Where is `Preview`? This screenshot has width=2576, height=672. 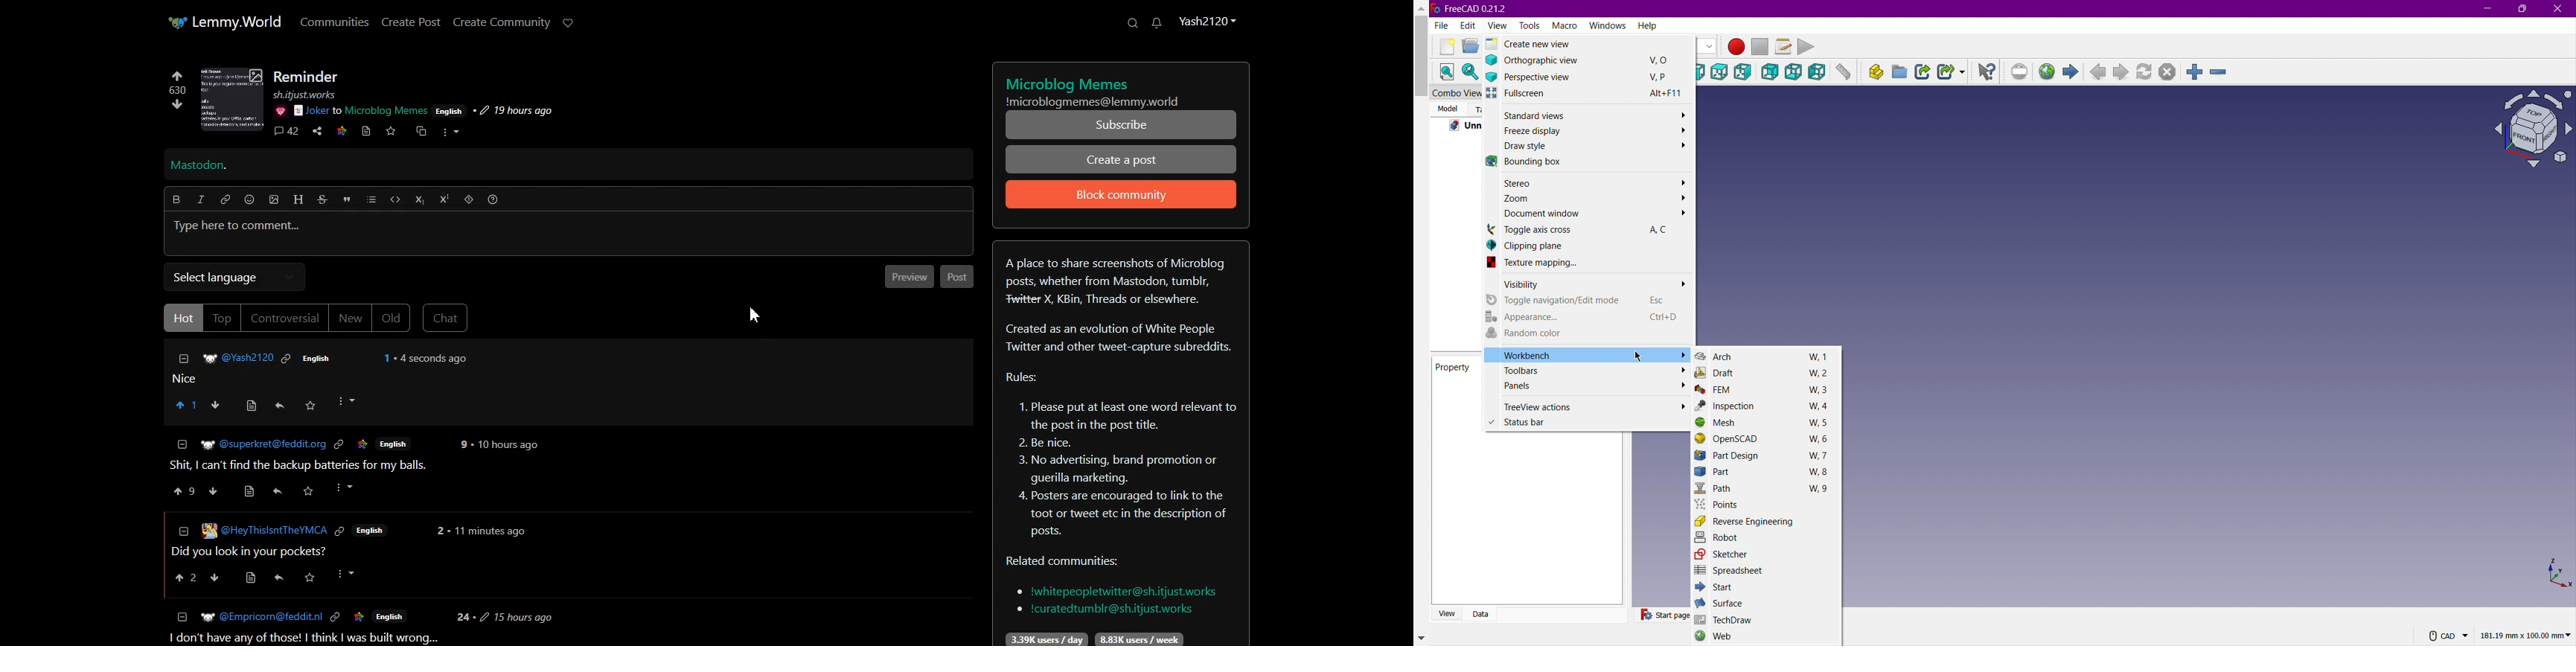
Preview is located at coordinates (907, 276).